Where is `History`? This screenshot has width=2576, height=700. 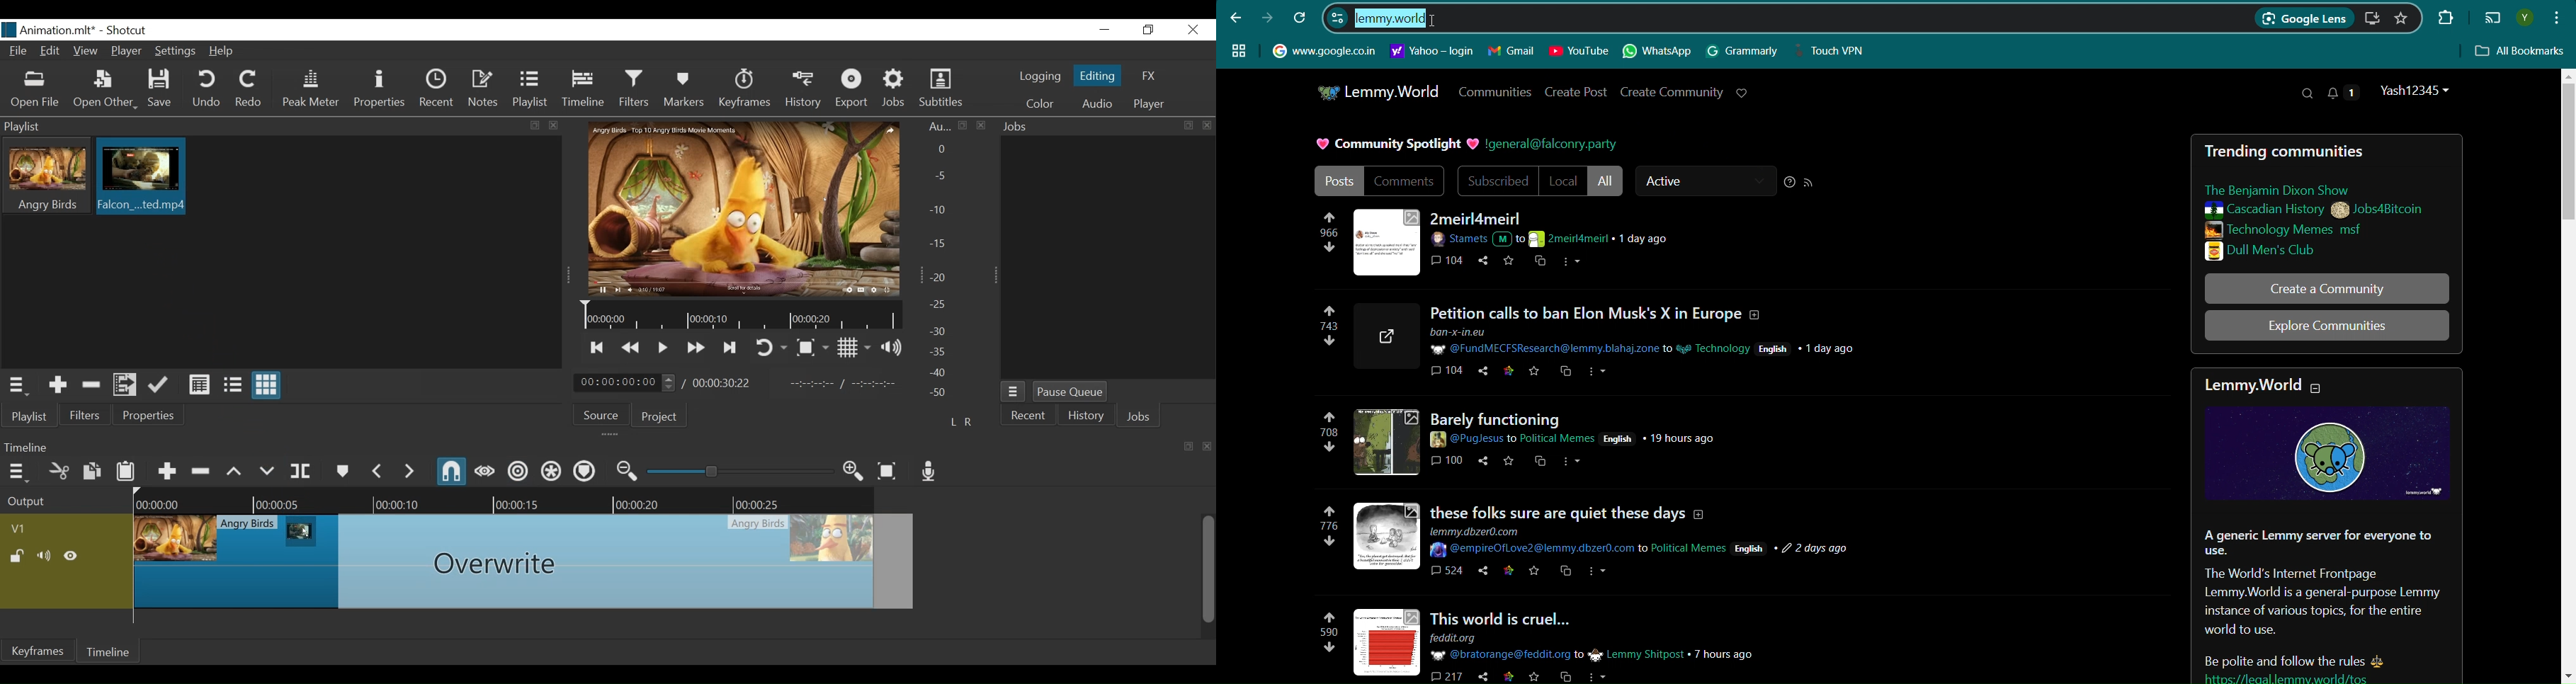 History is located at coordinates (804, 91).